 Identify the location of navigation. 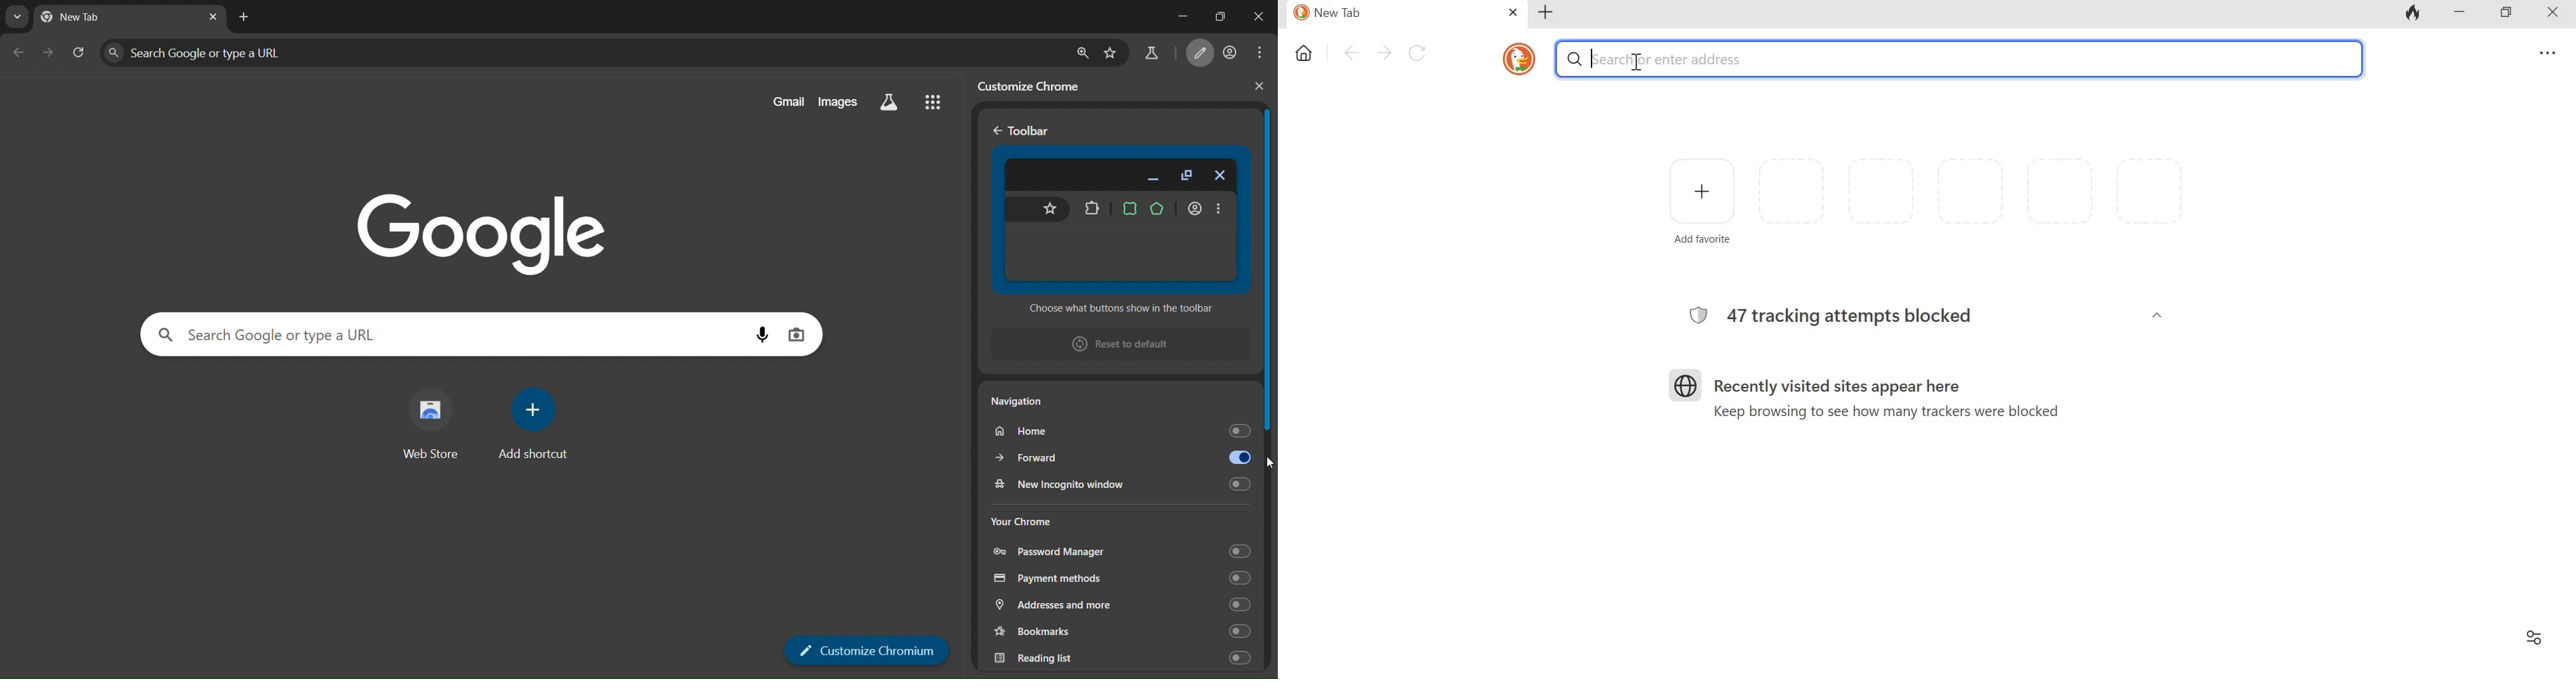
(1022, 401).